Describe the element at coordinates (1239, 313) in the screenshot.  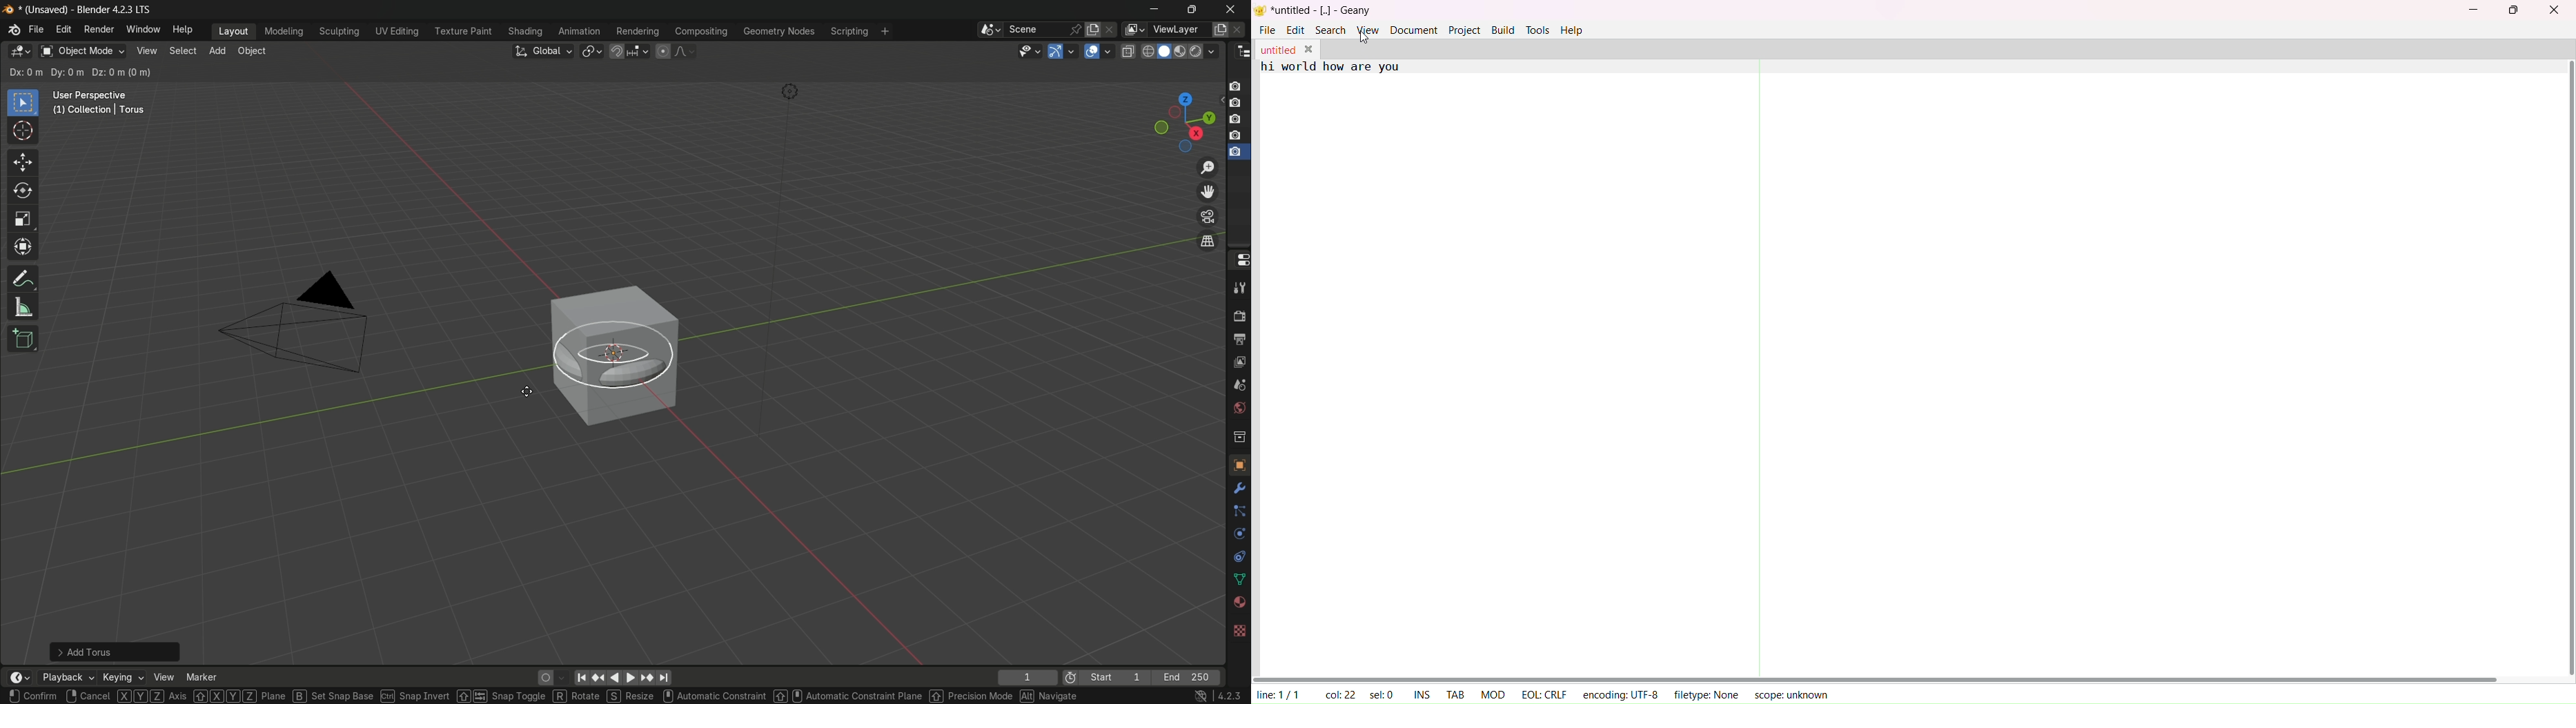
I see `render` at that location.